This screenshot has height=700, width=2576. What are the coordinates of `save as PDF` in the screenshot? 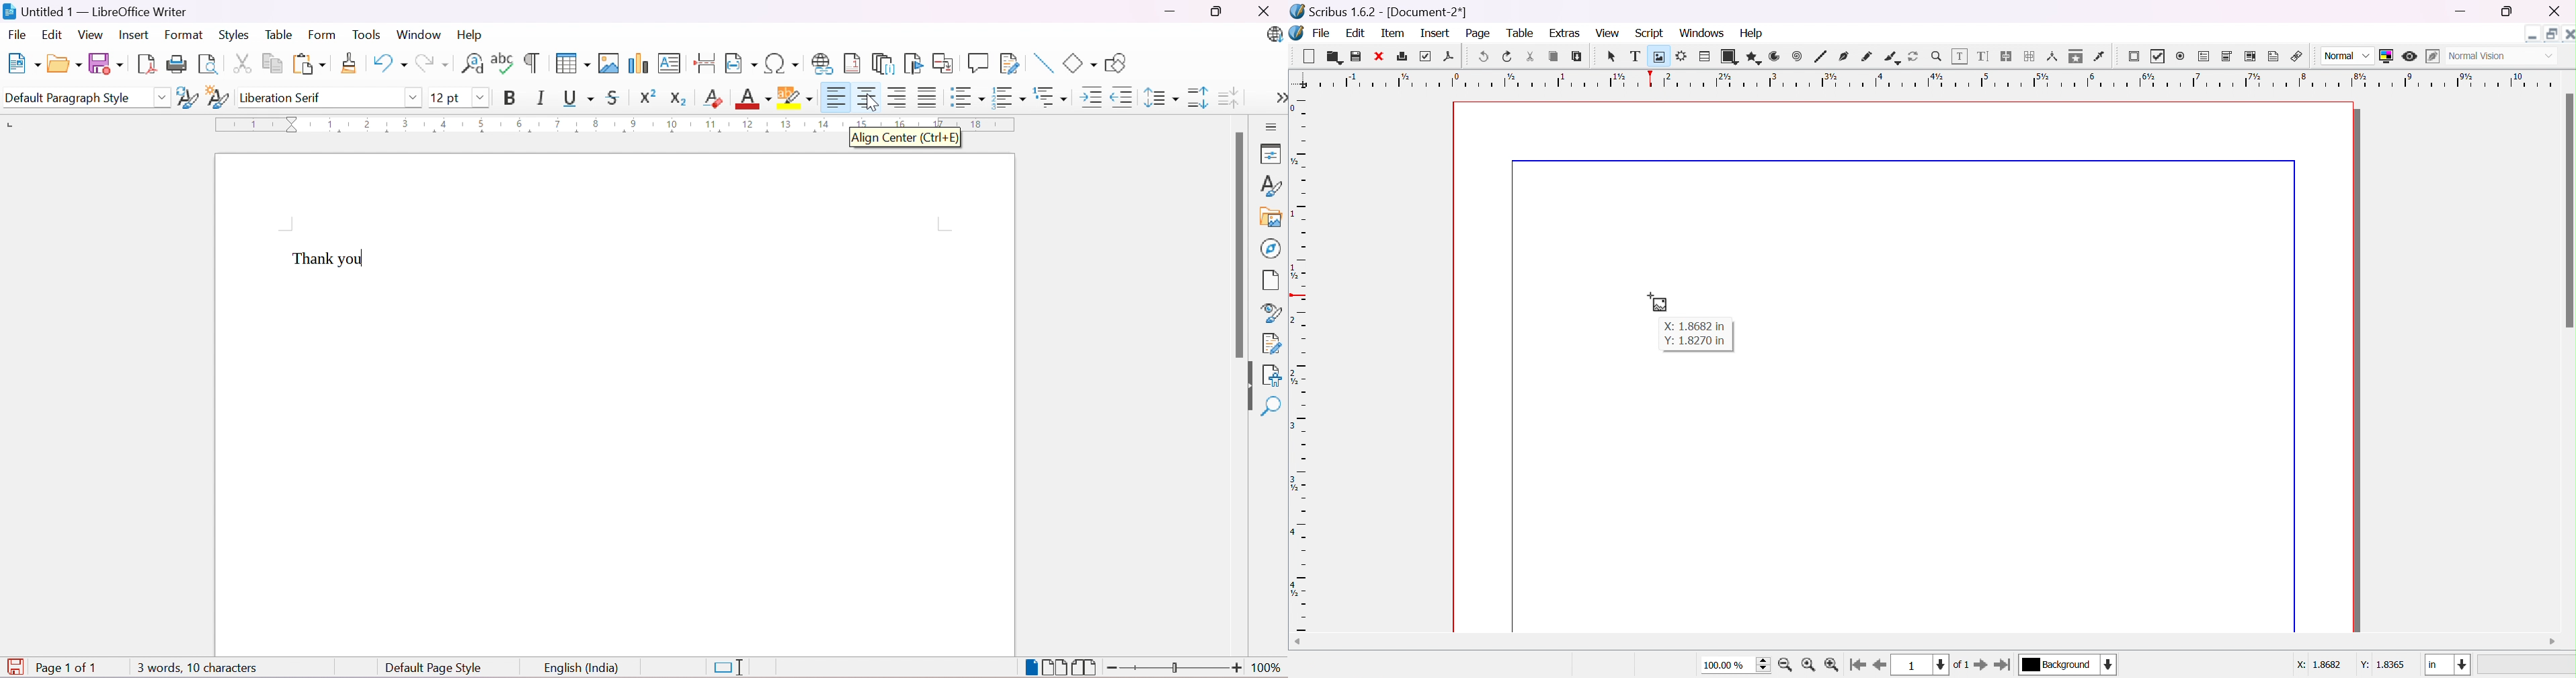 It's located at (1448, 58).